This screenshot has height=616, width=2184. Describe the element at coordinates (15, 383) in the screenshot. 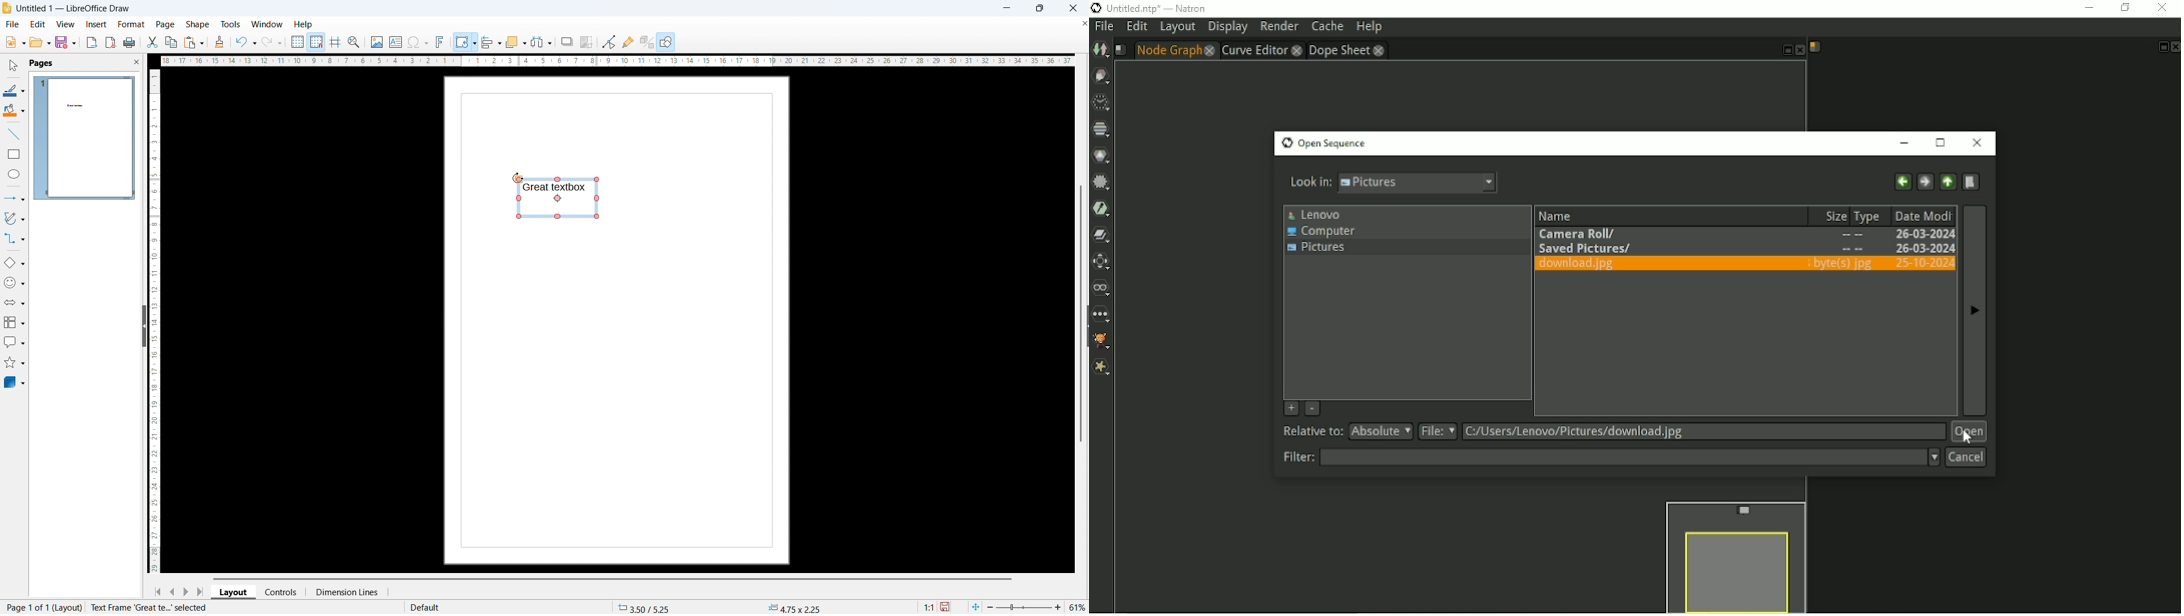

I see `3D objects` at that location.